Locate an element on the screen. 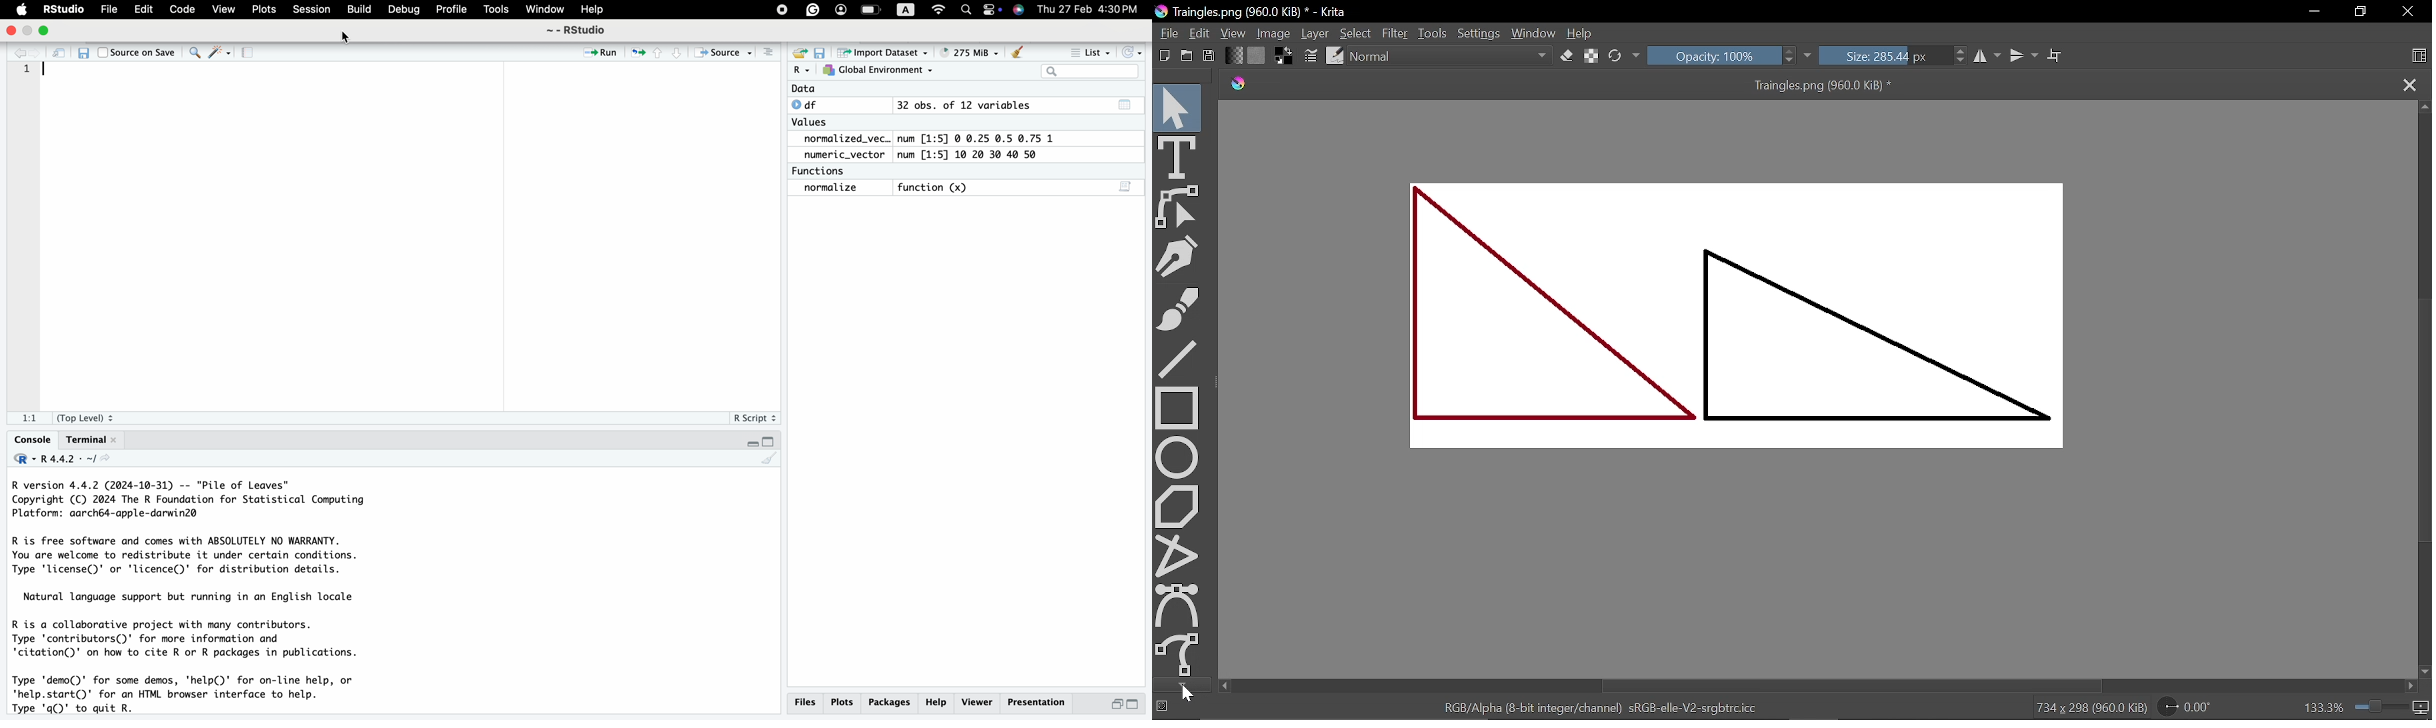 The width and height of the screenshot is (2436, 728). go forward to the next source location is located at coordinates (36, 53).